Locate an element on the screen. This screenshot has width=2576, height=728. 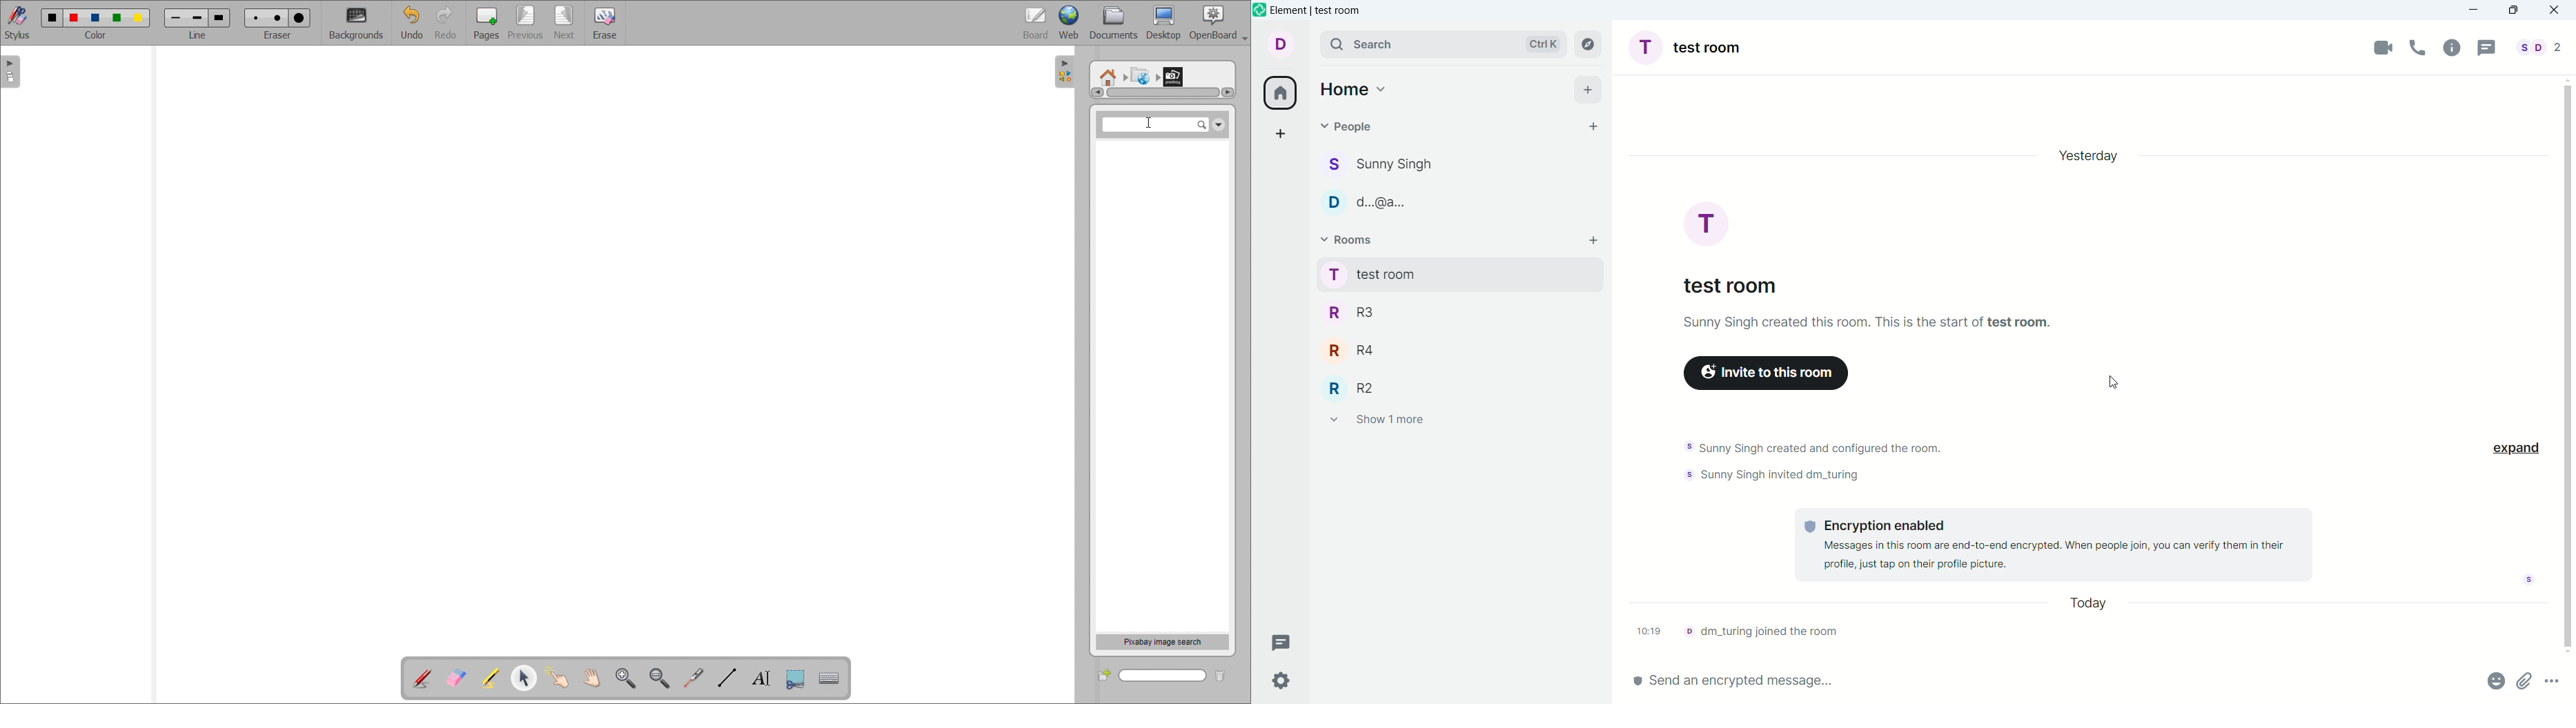
d...@... is located at coordinates (1457, 199).